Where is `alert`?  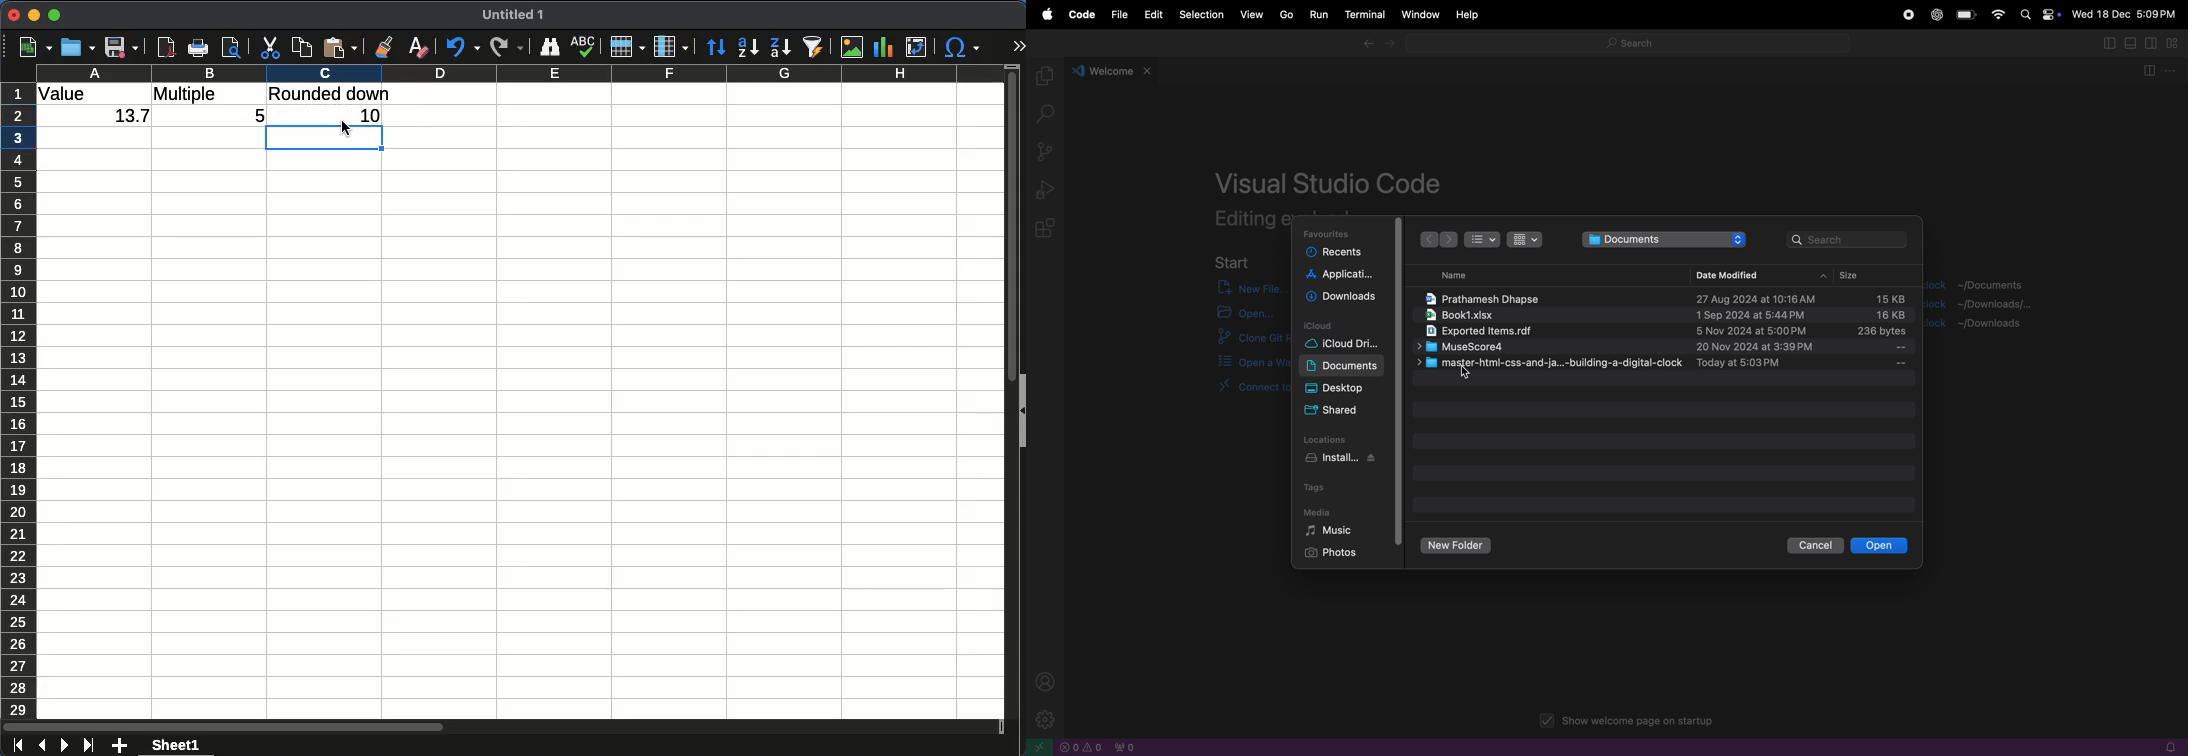
alert is located at coordinates (2166, 747).